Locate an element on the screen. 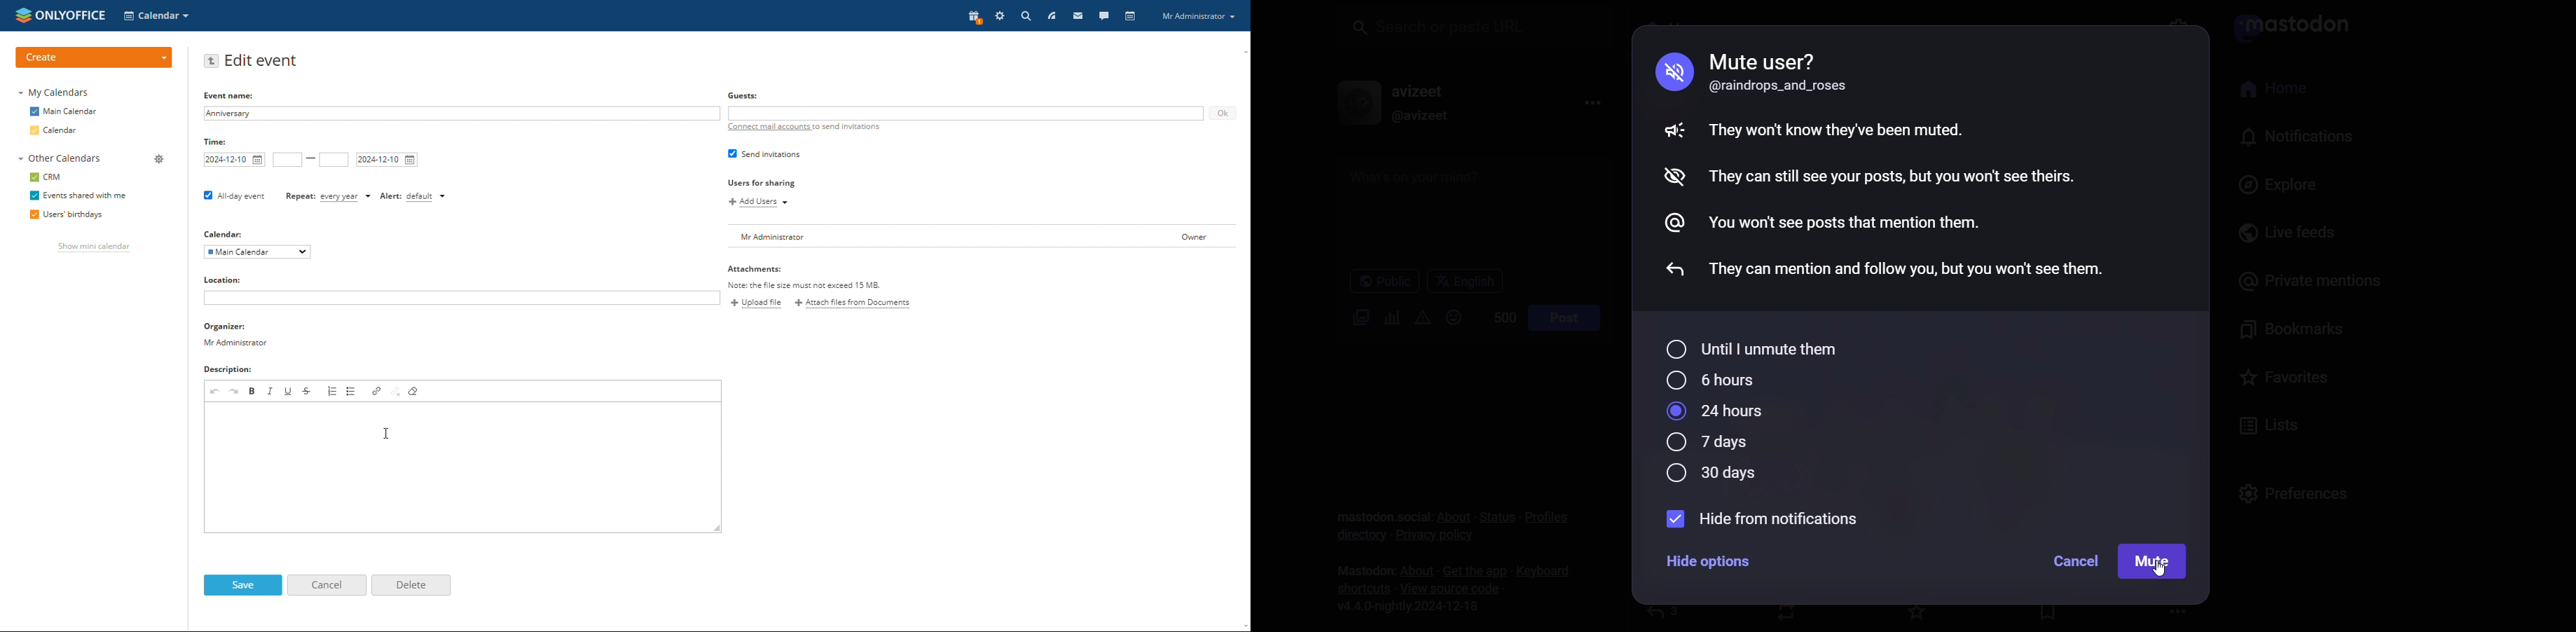 Image resolution: width=2576 pixels, height=644 pixels. search is located at coordinates (1025, 16).